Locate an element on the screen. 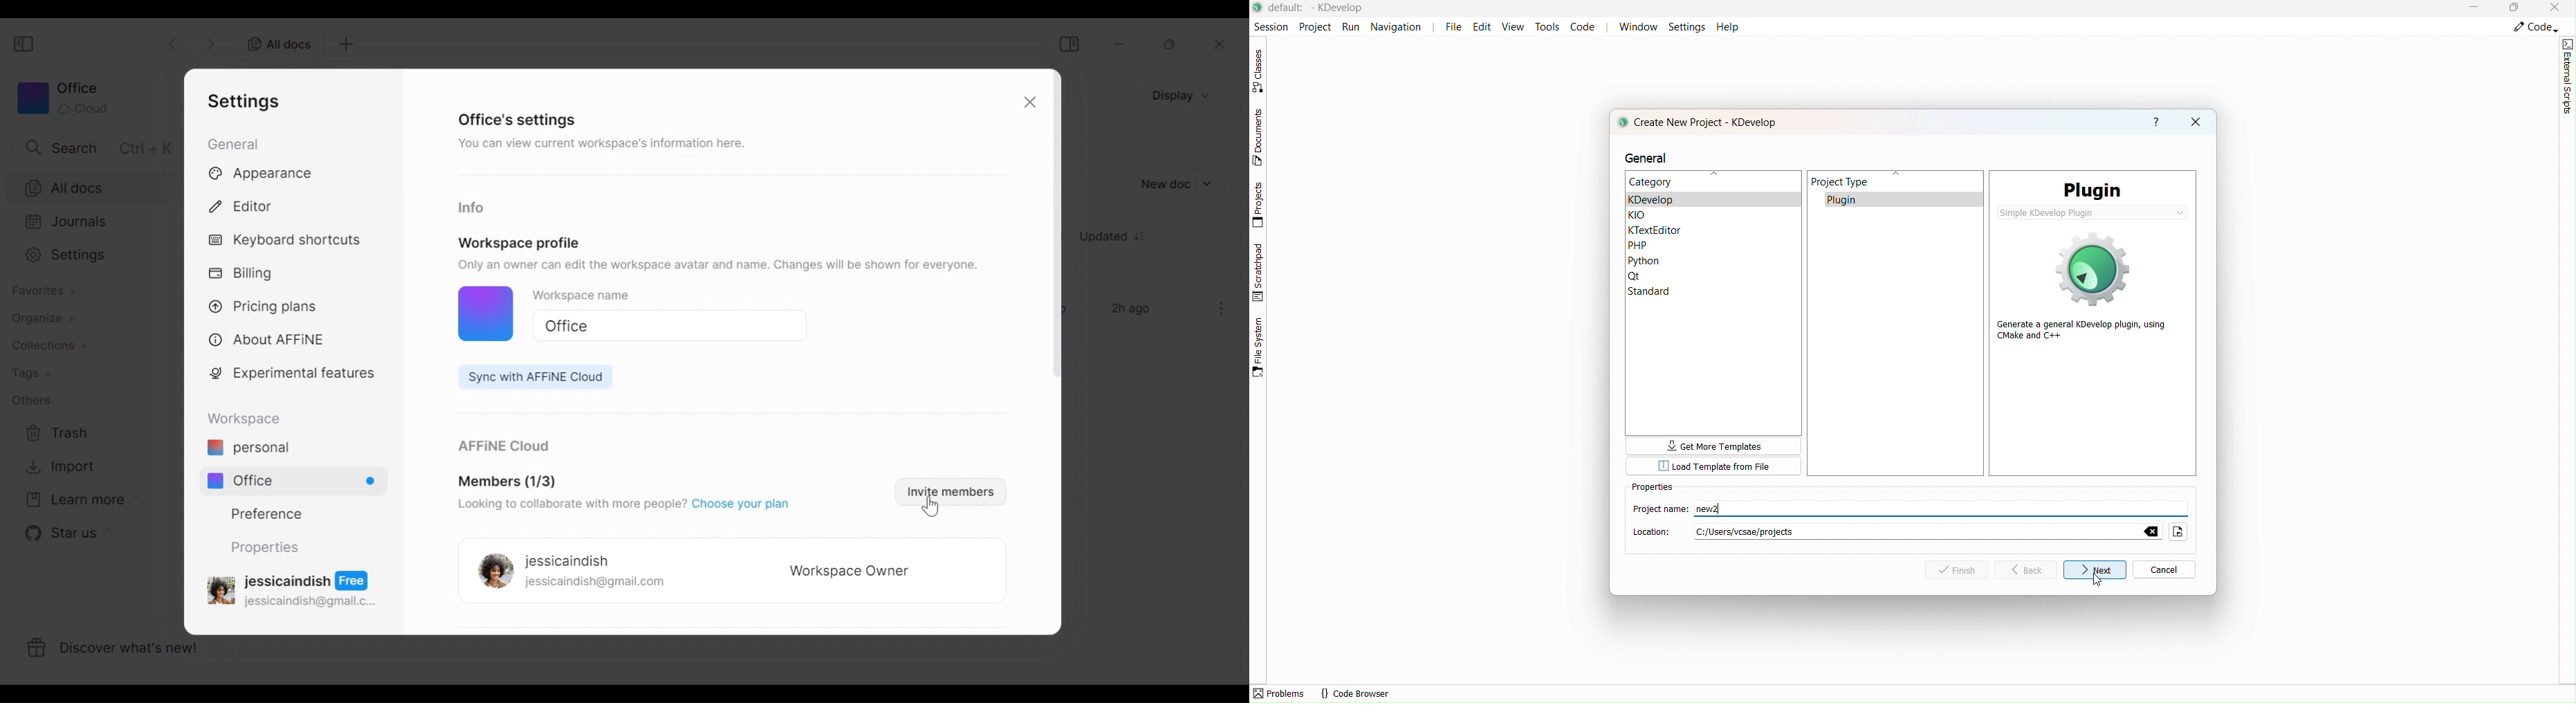  Display is located at coordinates (1184, 94).